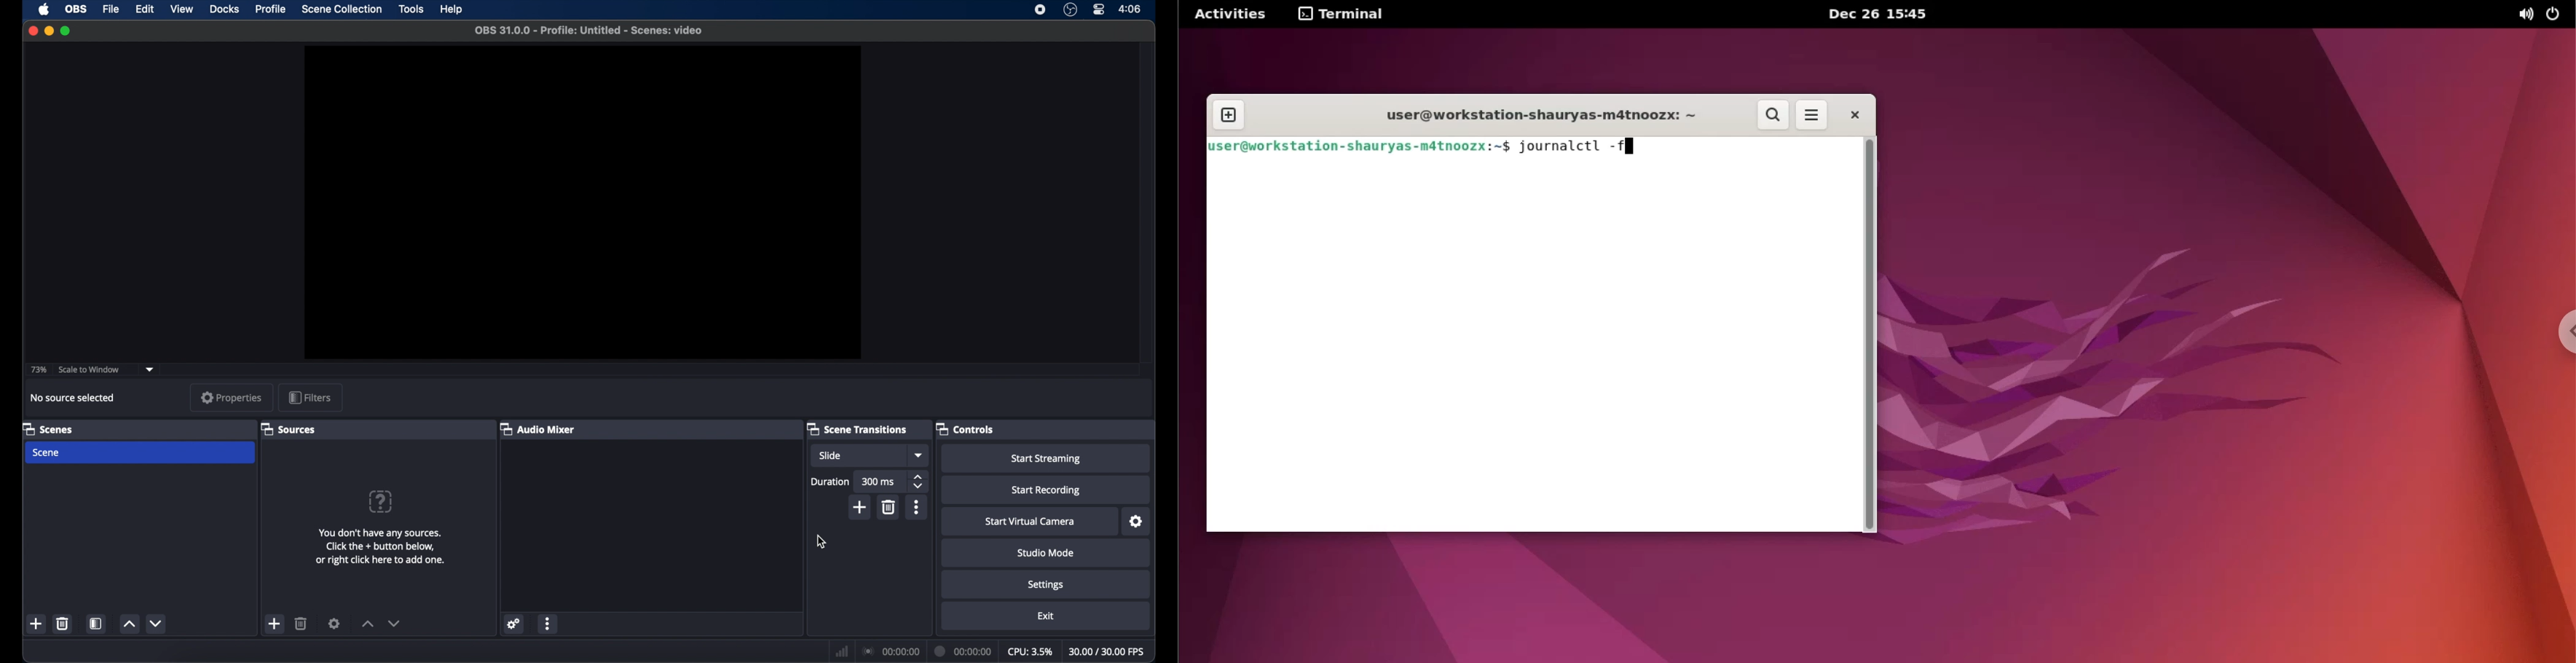 The width and height of the screenshot is (2576, 672). Describe the element at coordinates (1639, 147) in the screenshot. I see `cursor` at that location.